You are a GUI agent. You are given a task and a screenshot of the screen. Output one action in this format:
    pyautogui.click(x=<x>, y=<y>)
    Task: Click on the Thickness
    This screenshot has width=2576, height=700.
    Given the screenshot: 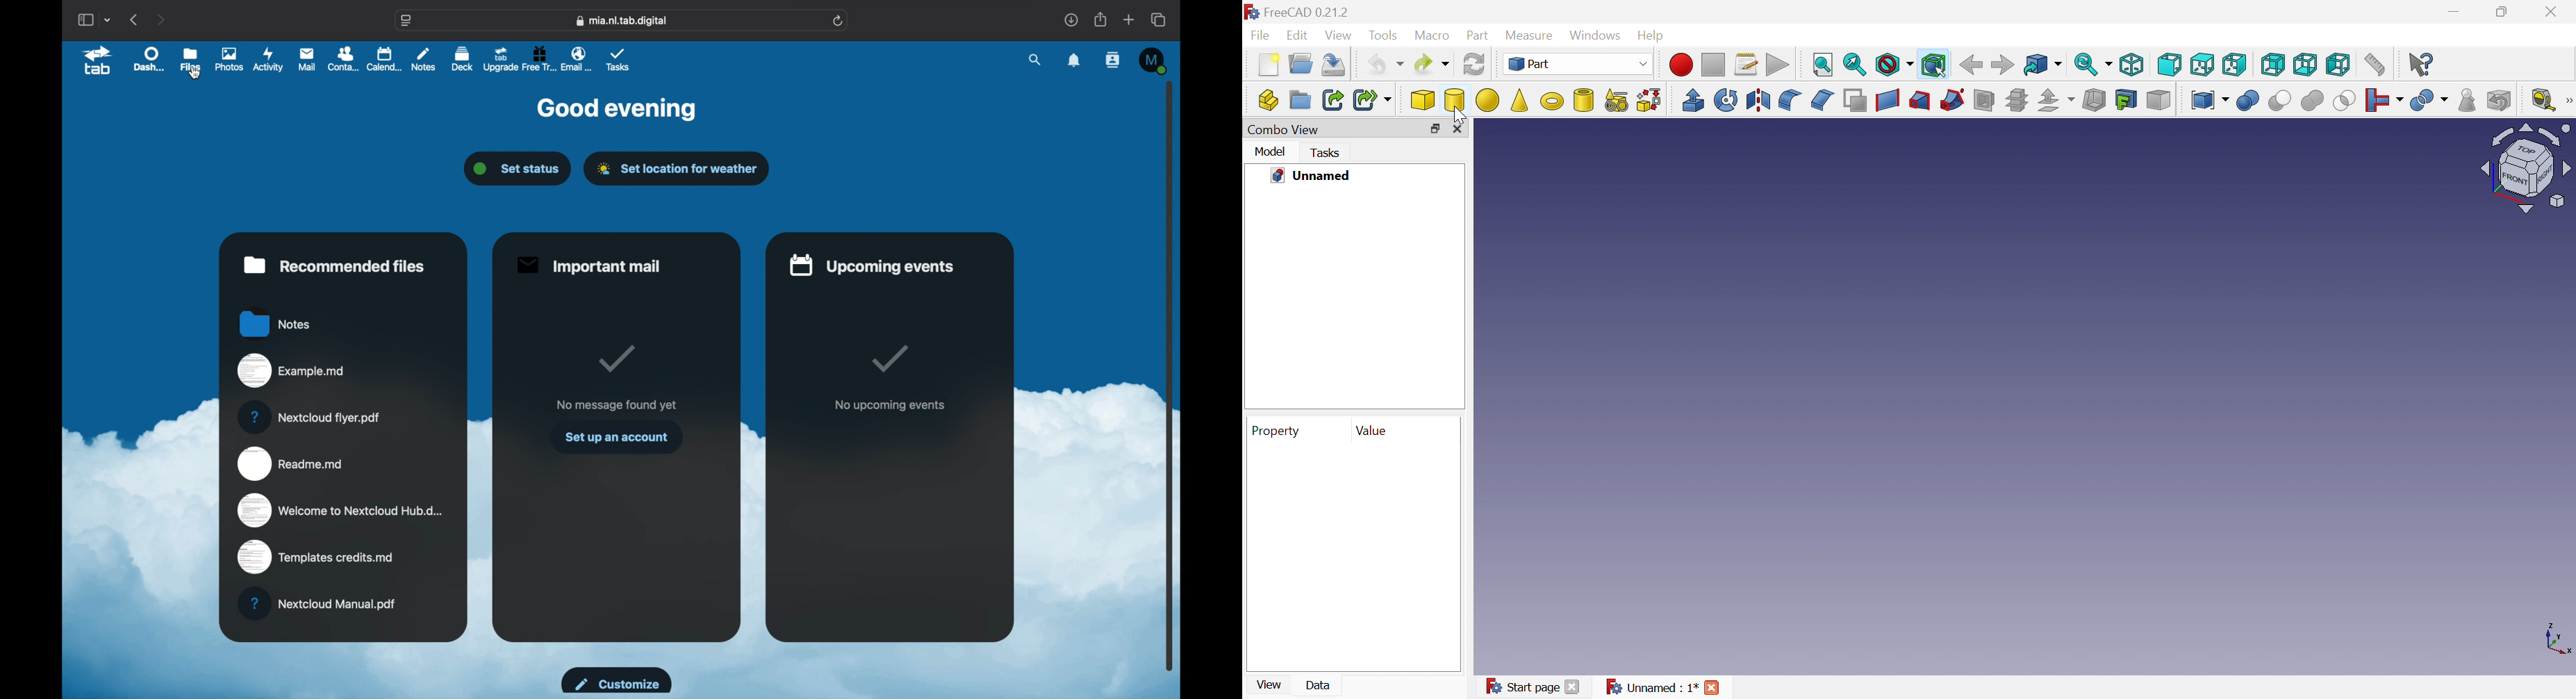 What is the action you would take?
    pyautogui.click(x=2093, y=101)
    